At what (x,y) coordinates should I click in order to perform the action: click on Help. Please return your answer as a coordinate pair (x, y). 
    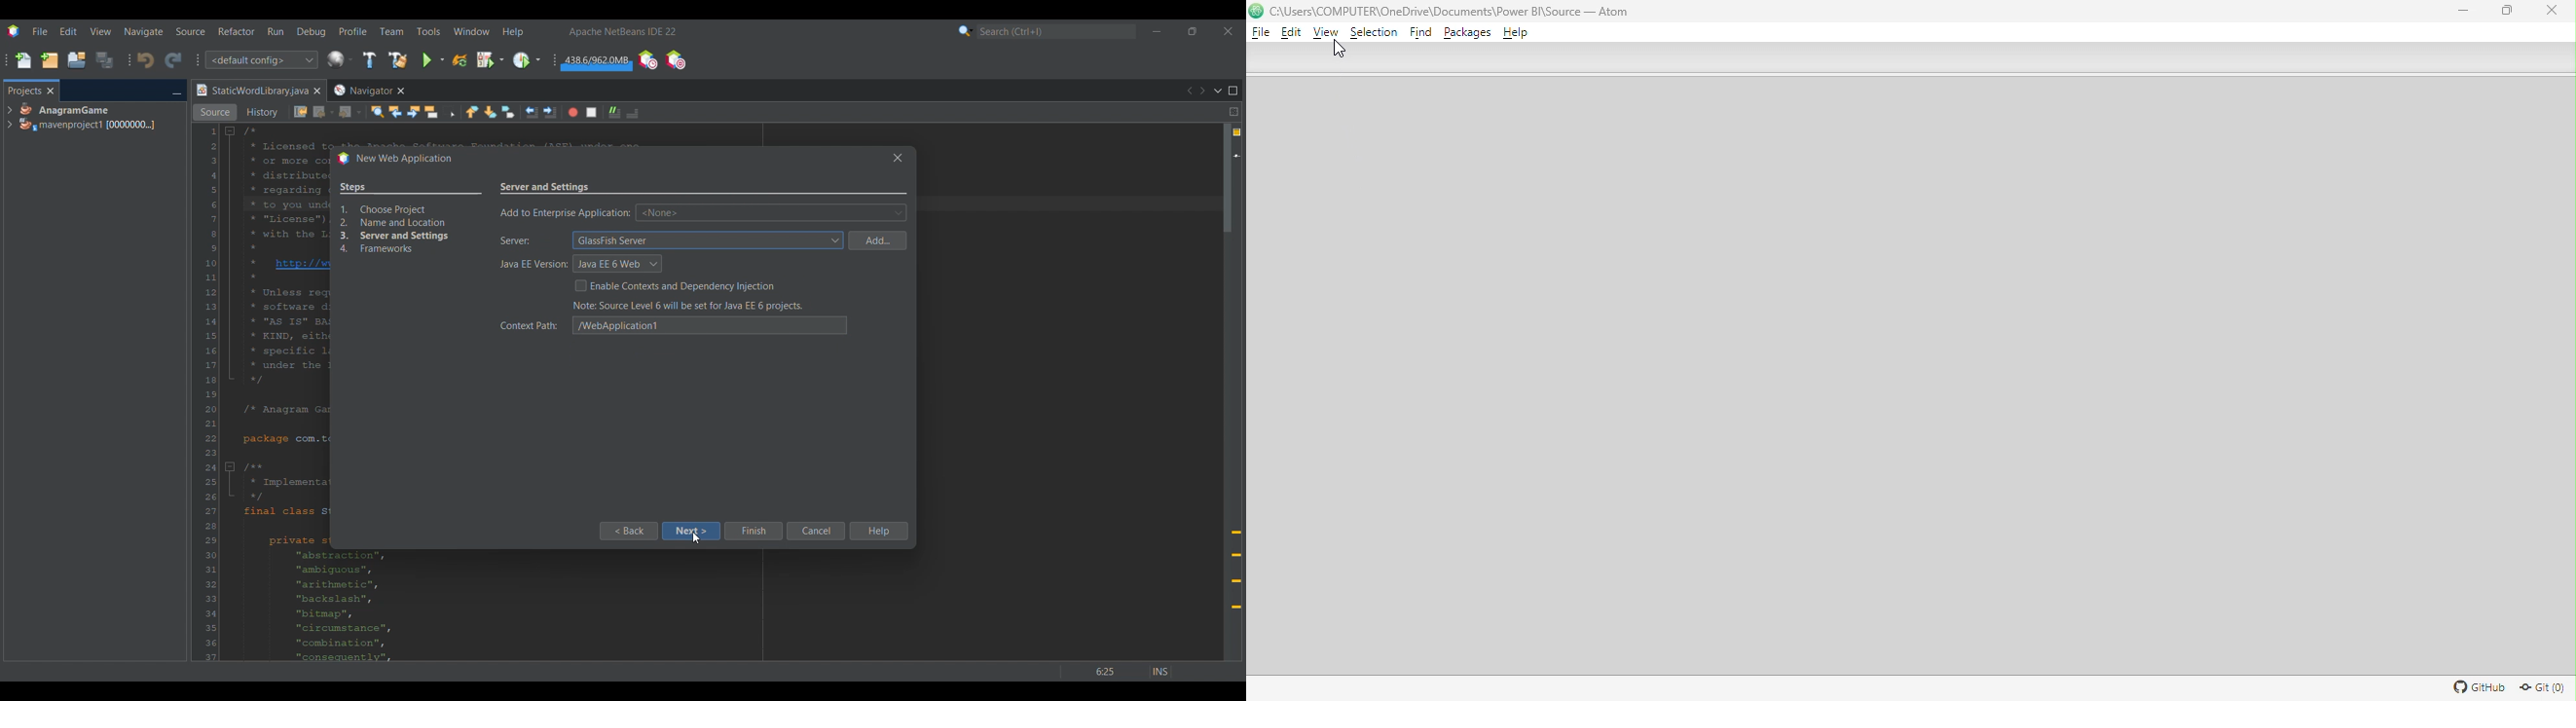
    Looking at the image, I should click on (1517, 33).